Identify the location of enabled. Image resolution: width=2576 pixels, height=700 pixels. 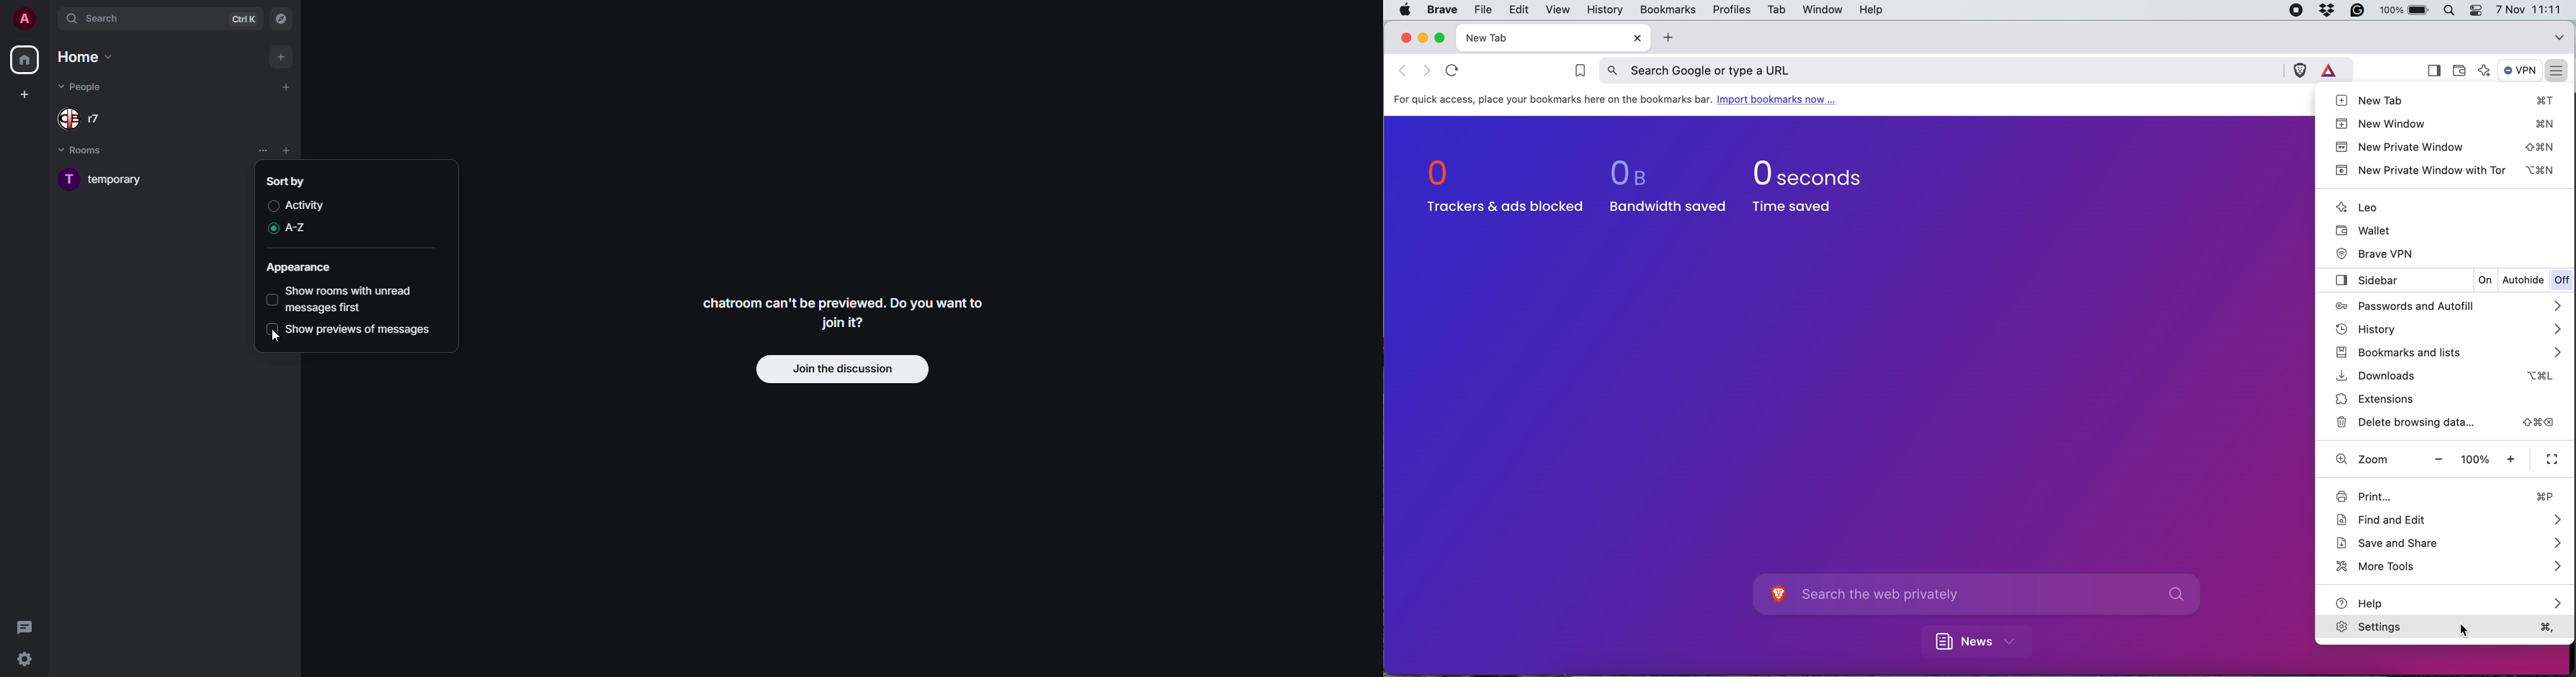
(271, 229).